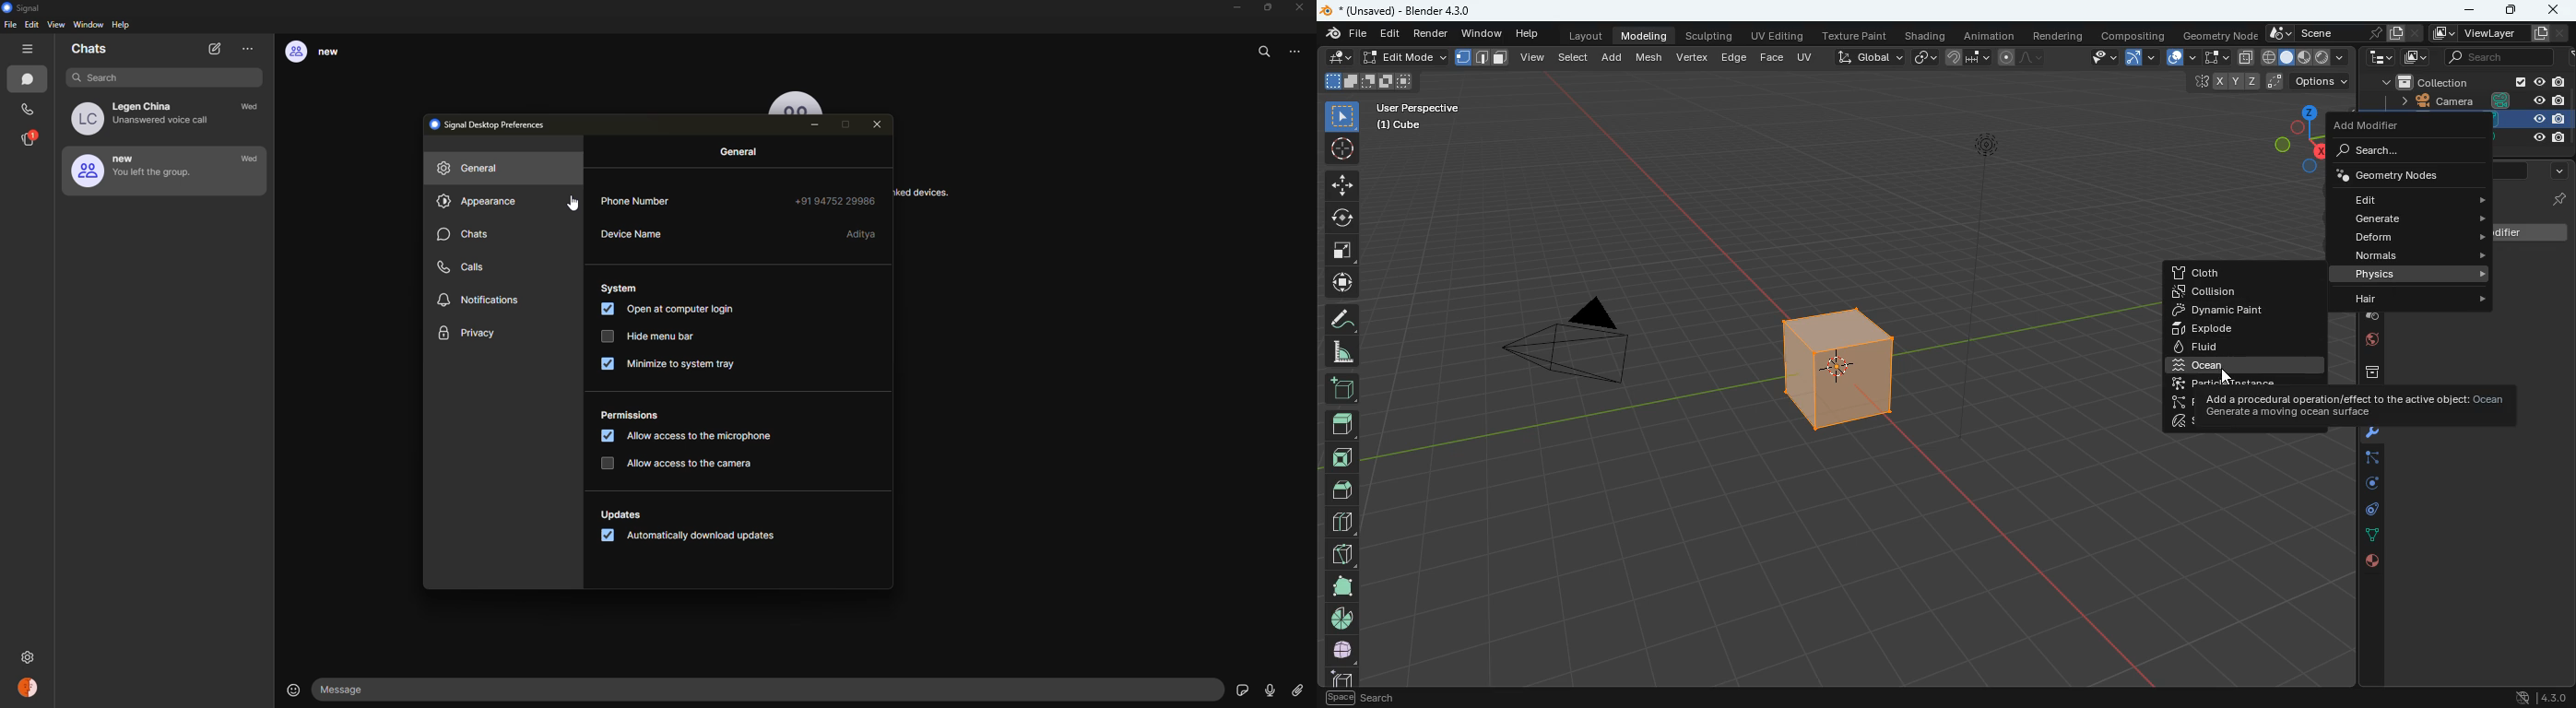  I want to click on layout, so click(1589, 34).